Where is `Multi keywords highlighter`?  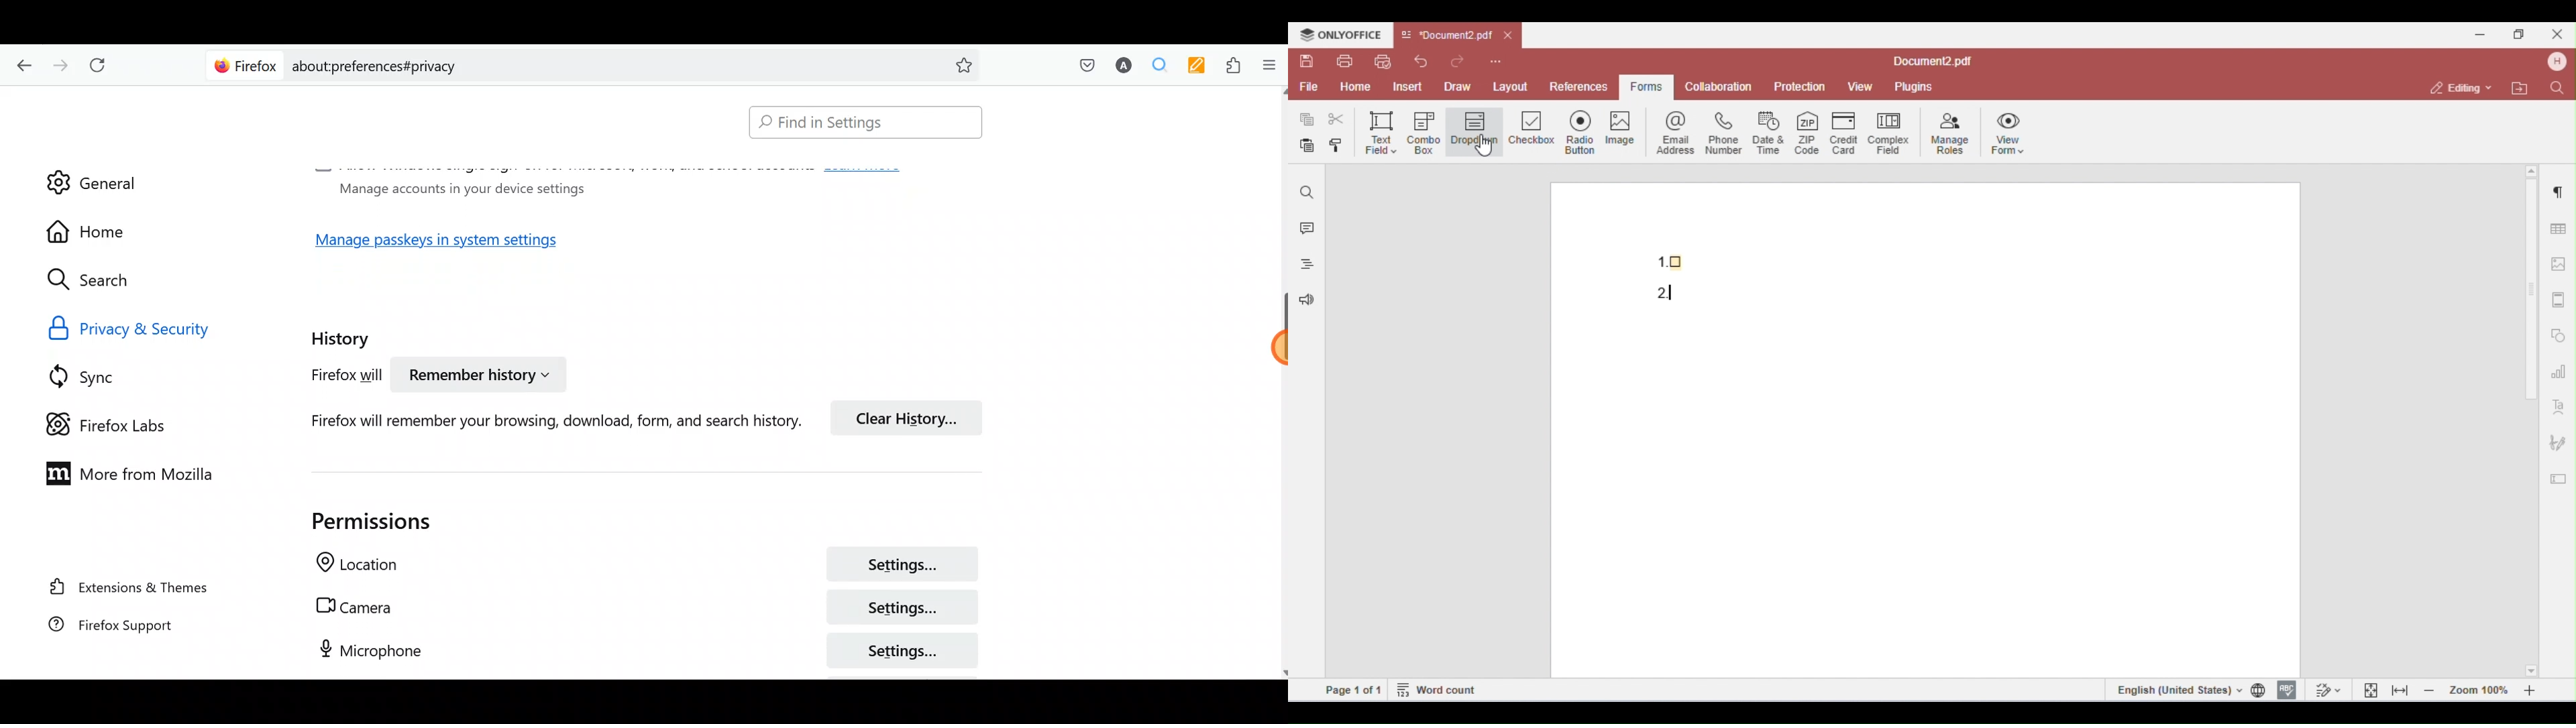
Multi keywords highlighter is located at coordinates (1193, 67).